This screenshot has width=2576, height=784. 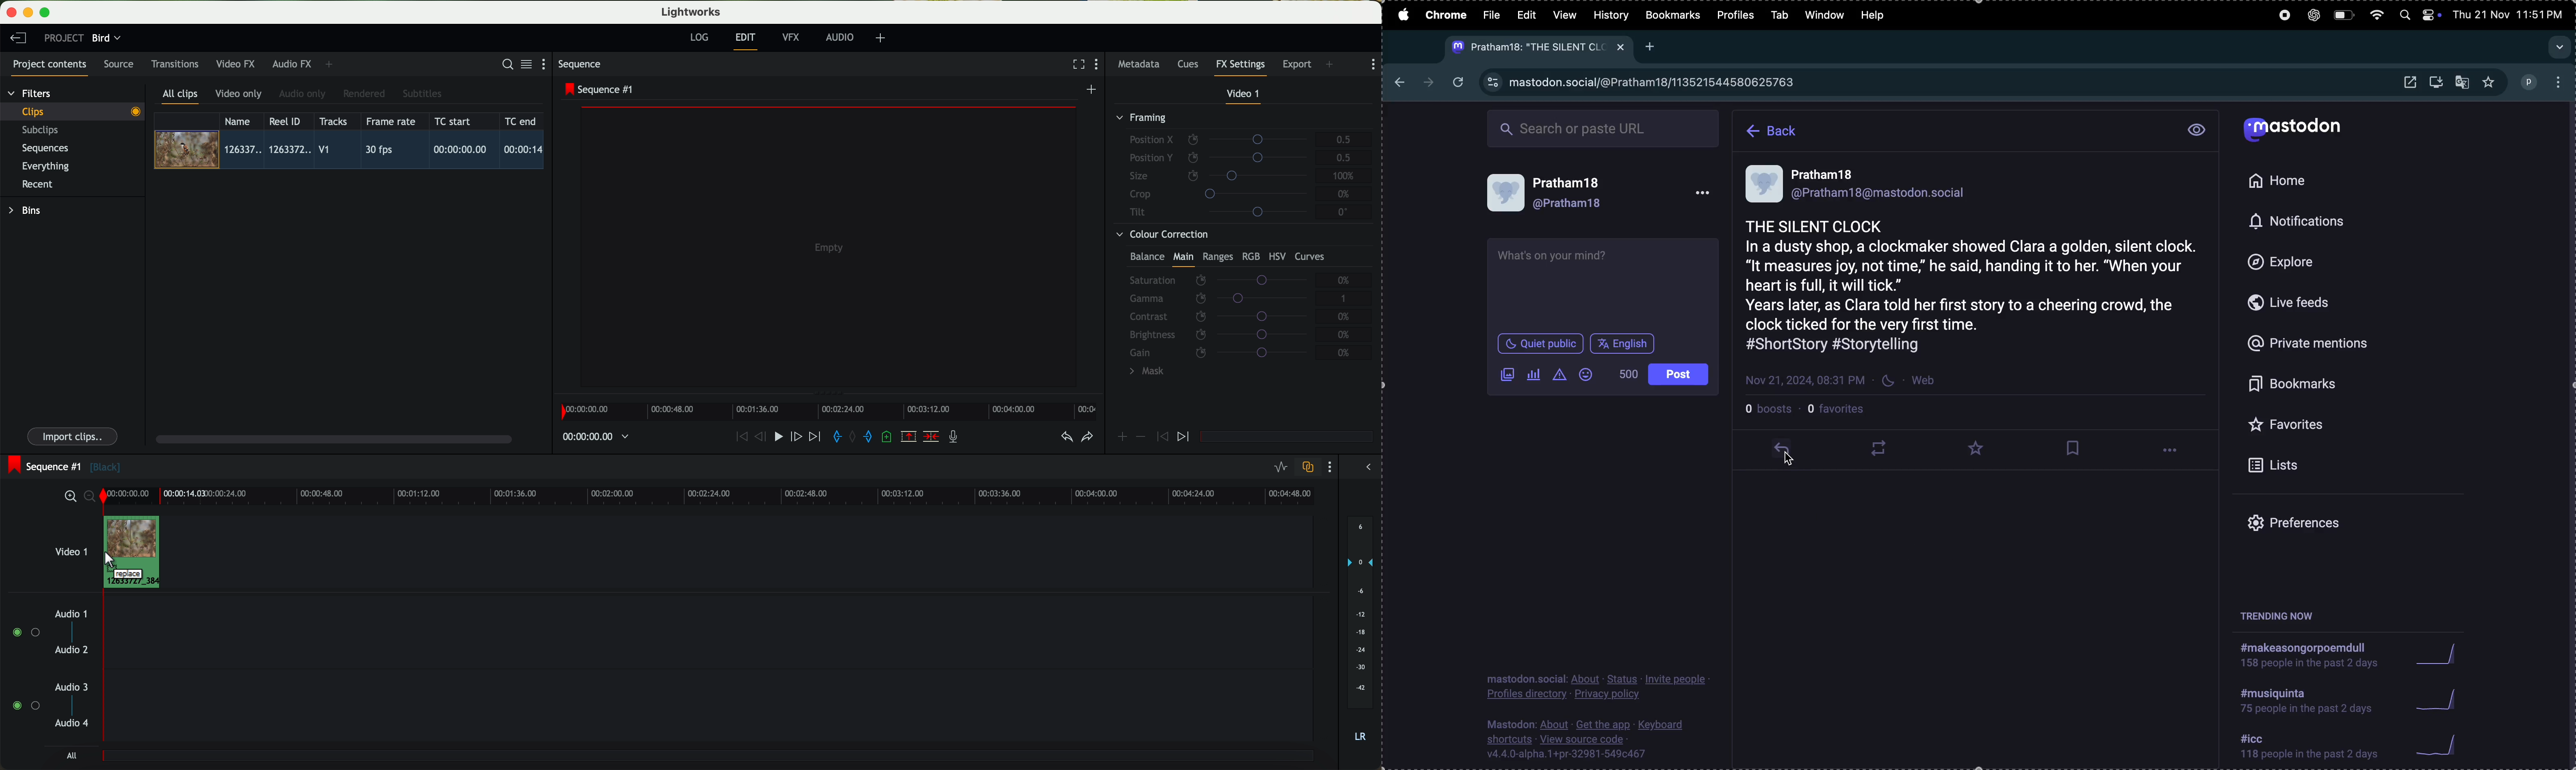 I want to click on move foward, so click(x=814, y=437).